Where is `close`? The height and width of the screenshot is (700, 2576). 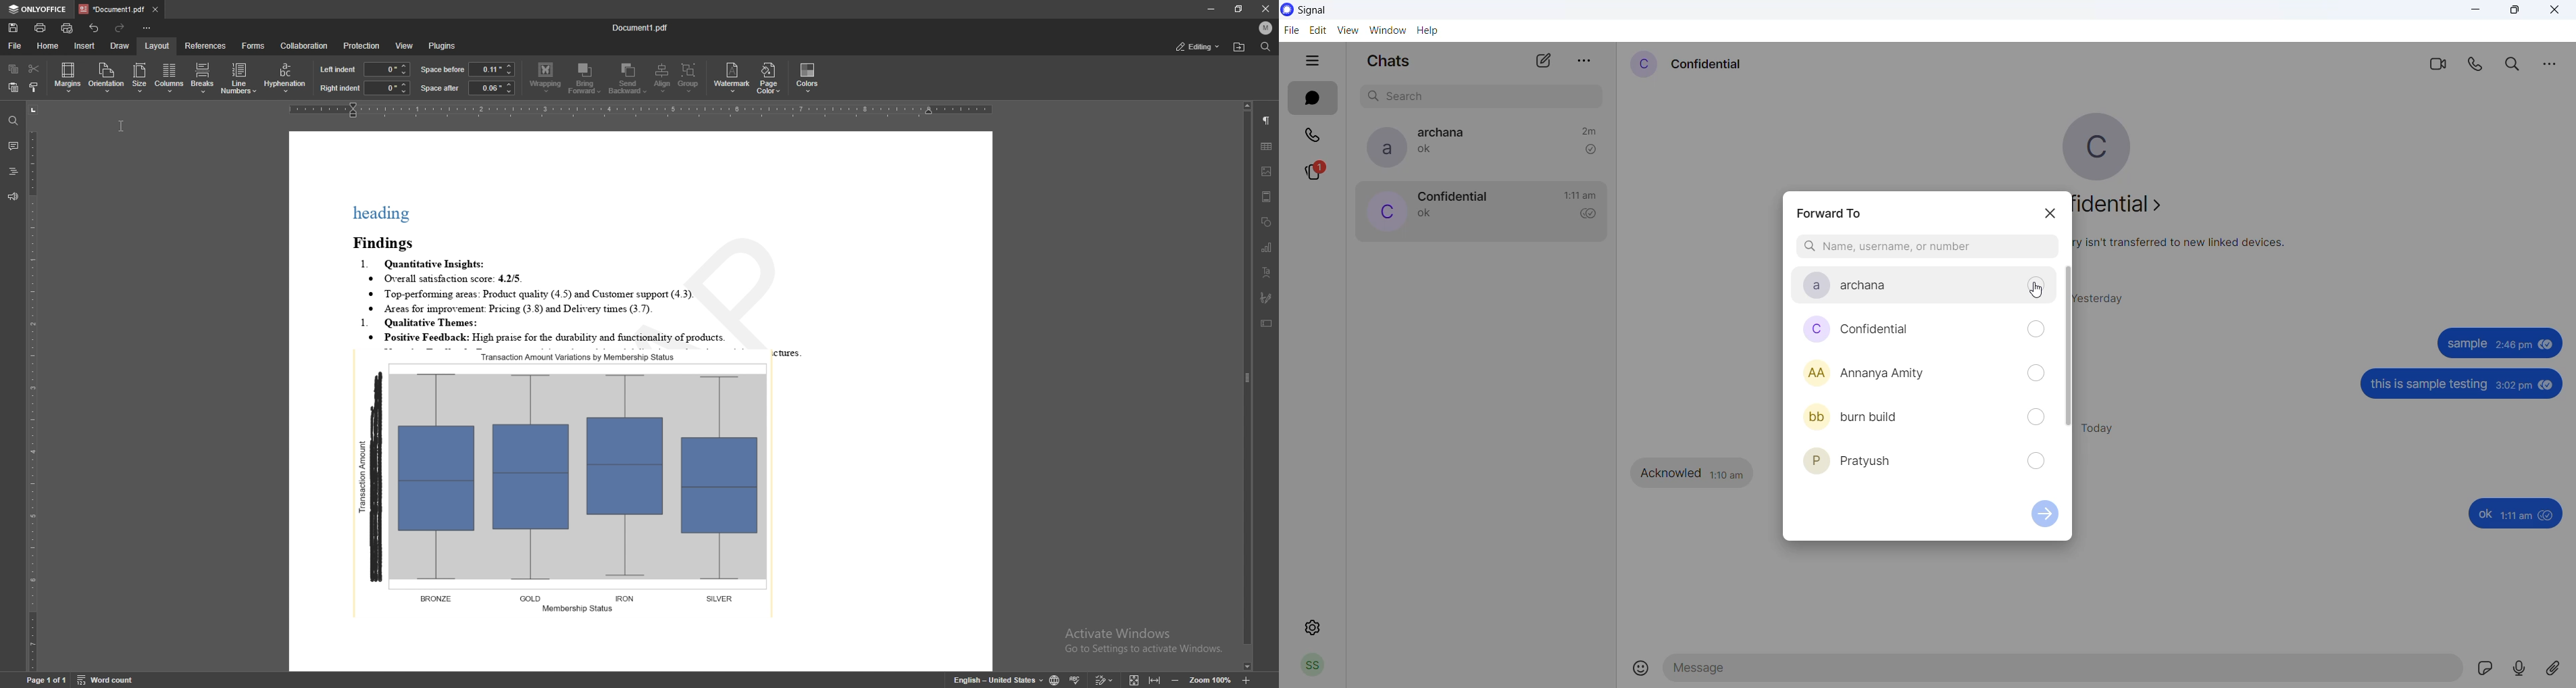 close is located at coordinates (2554, 11).